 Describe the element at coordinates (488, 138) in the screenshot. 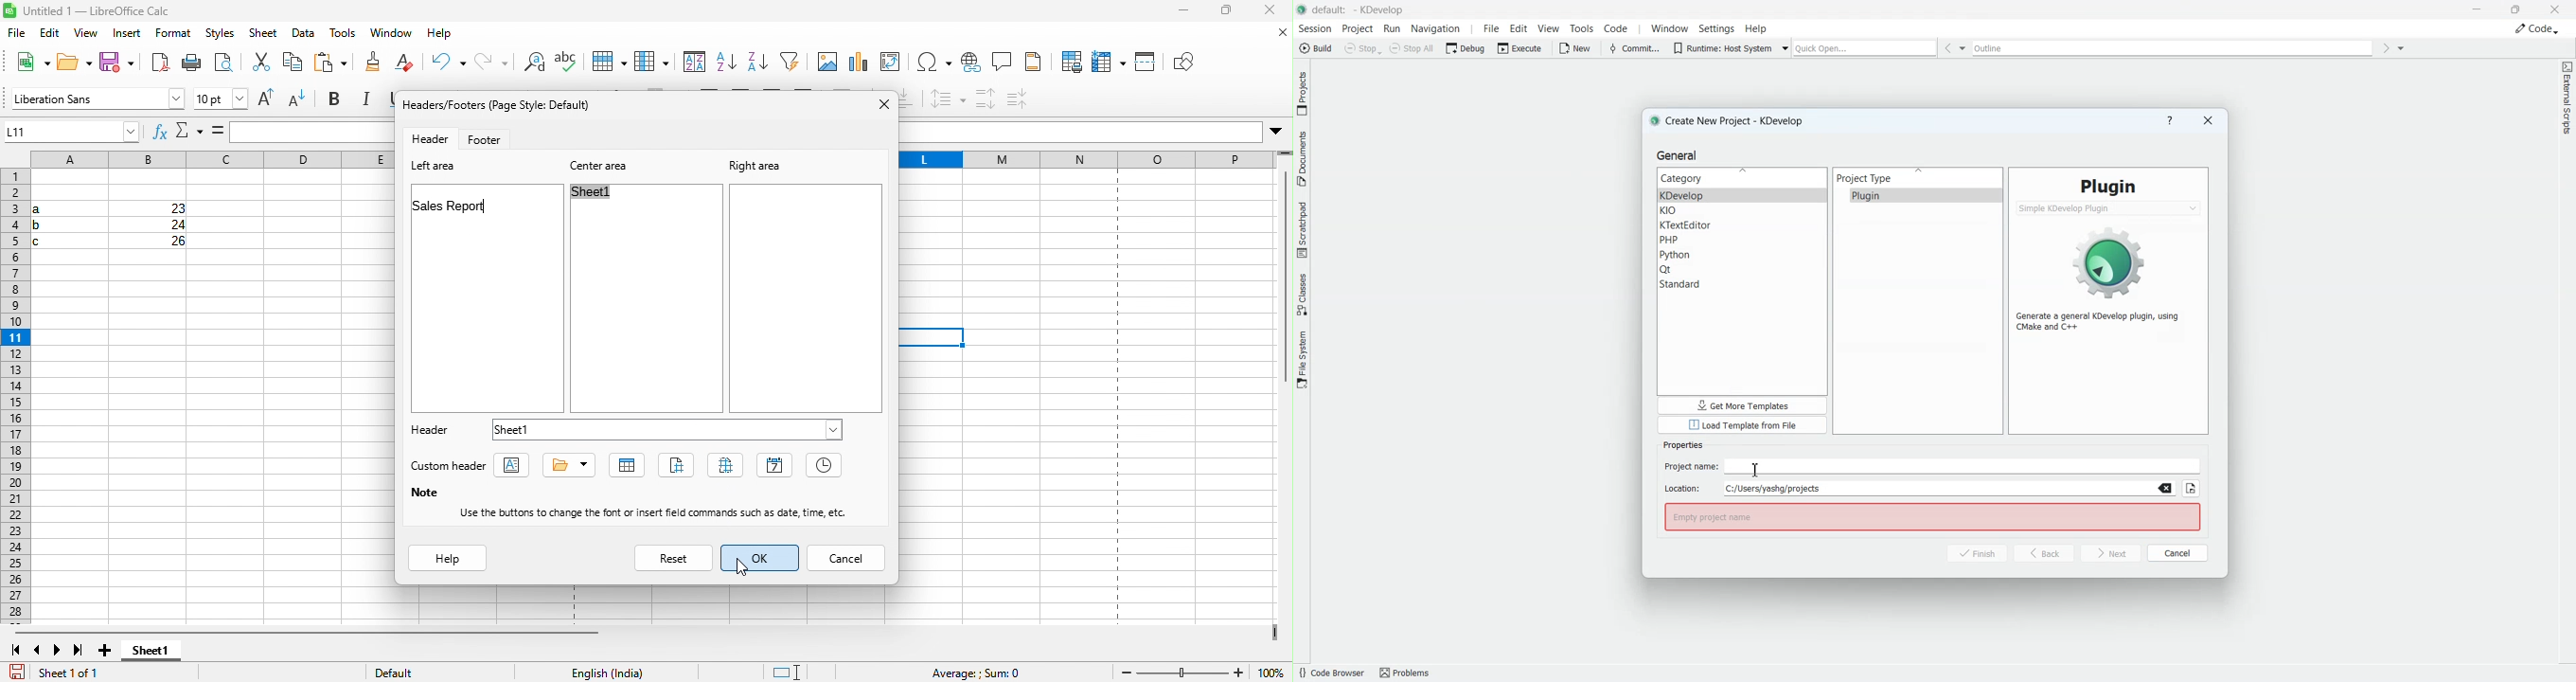

I see `footer` at that location.